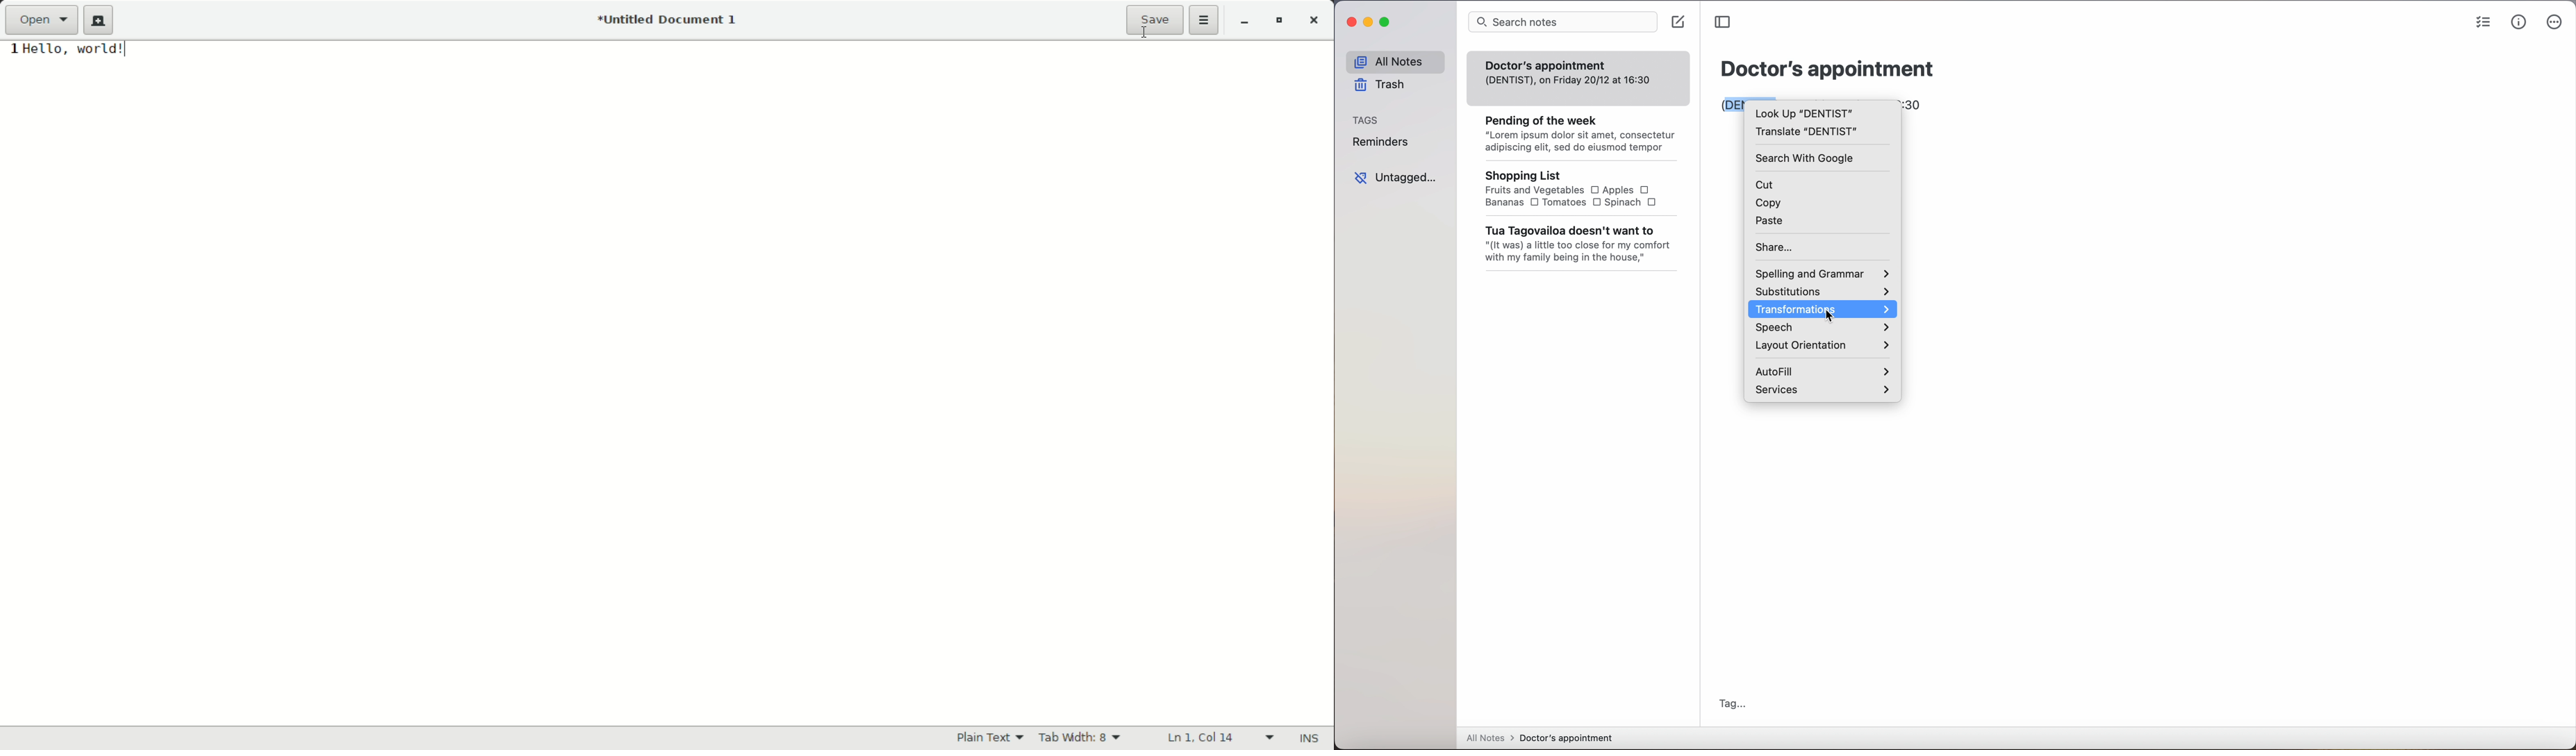 The width and height of the screenshot is (2576, 756). I want to click on reminders, so click(1382, 142).